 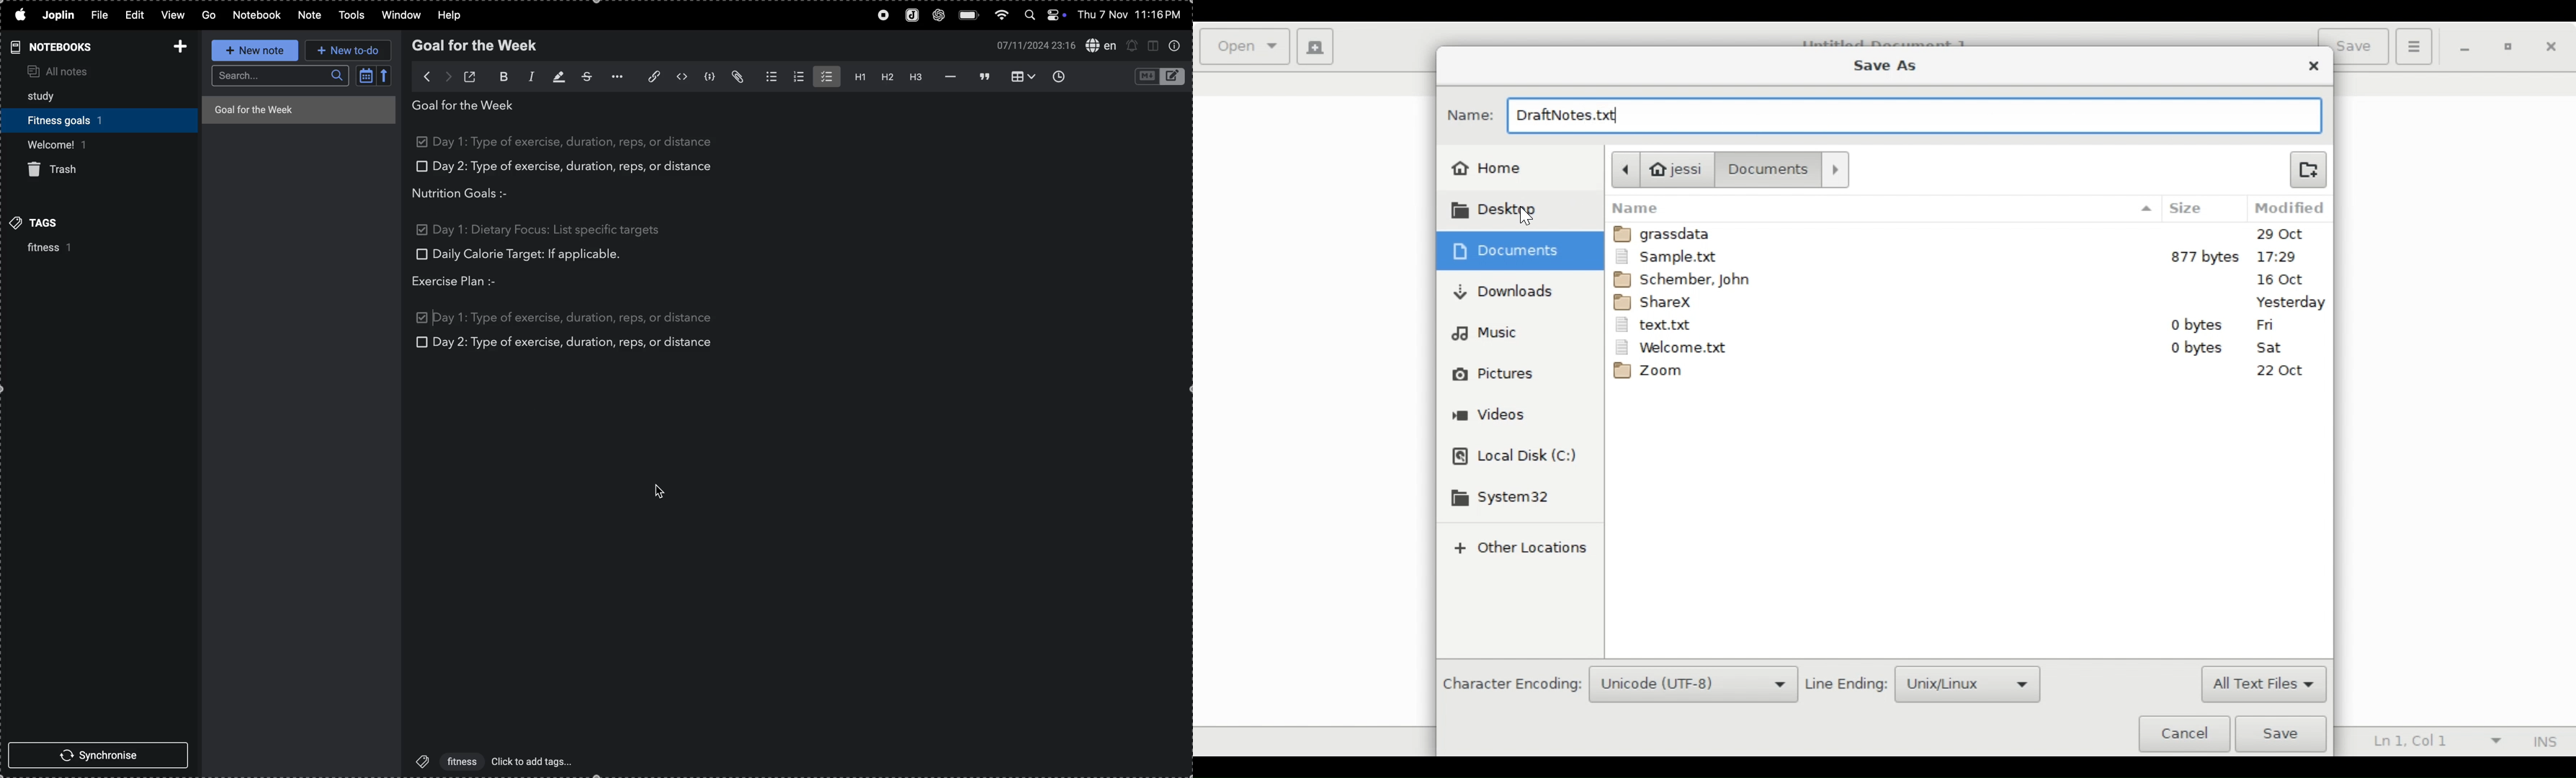 I want to click on back, so click(x=422, y=76).